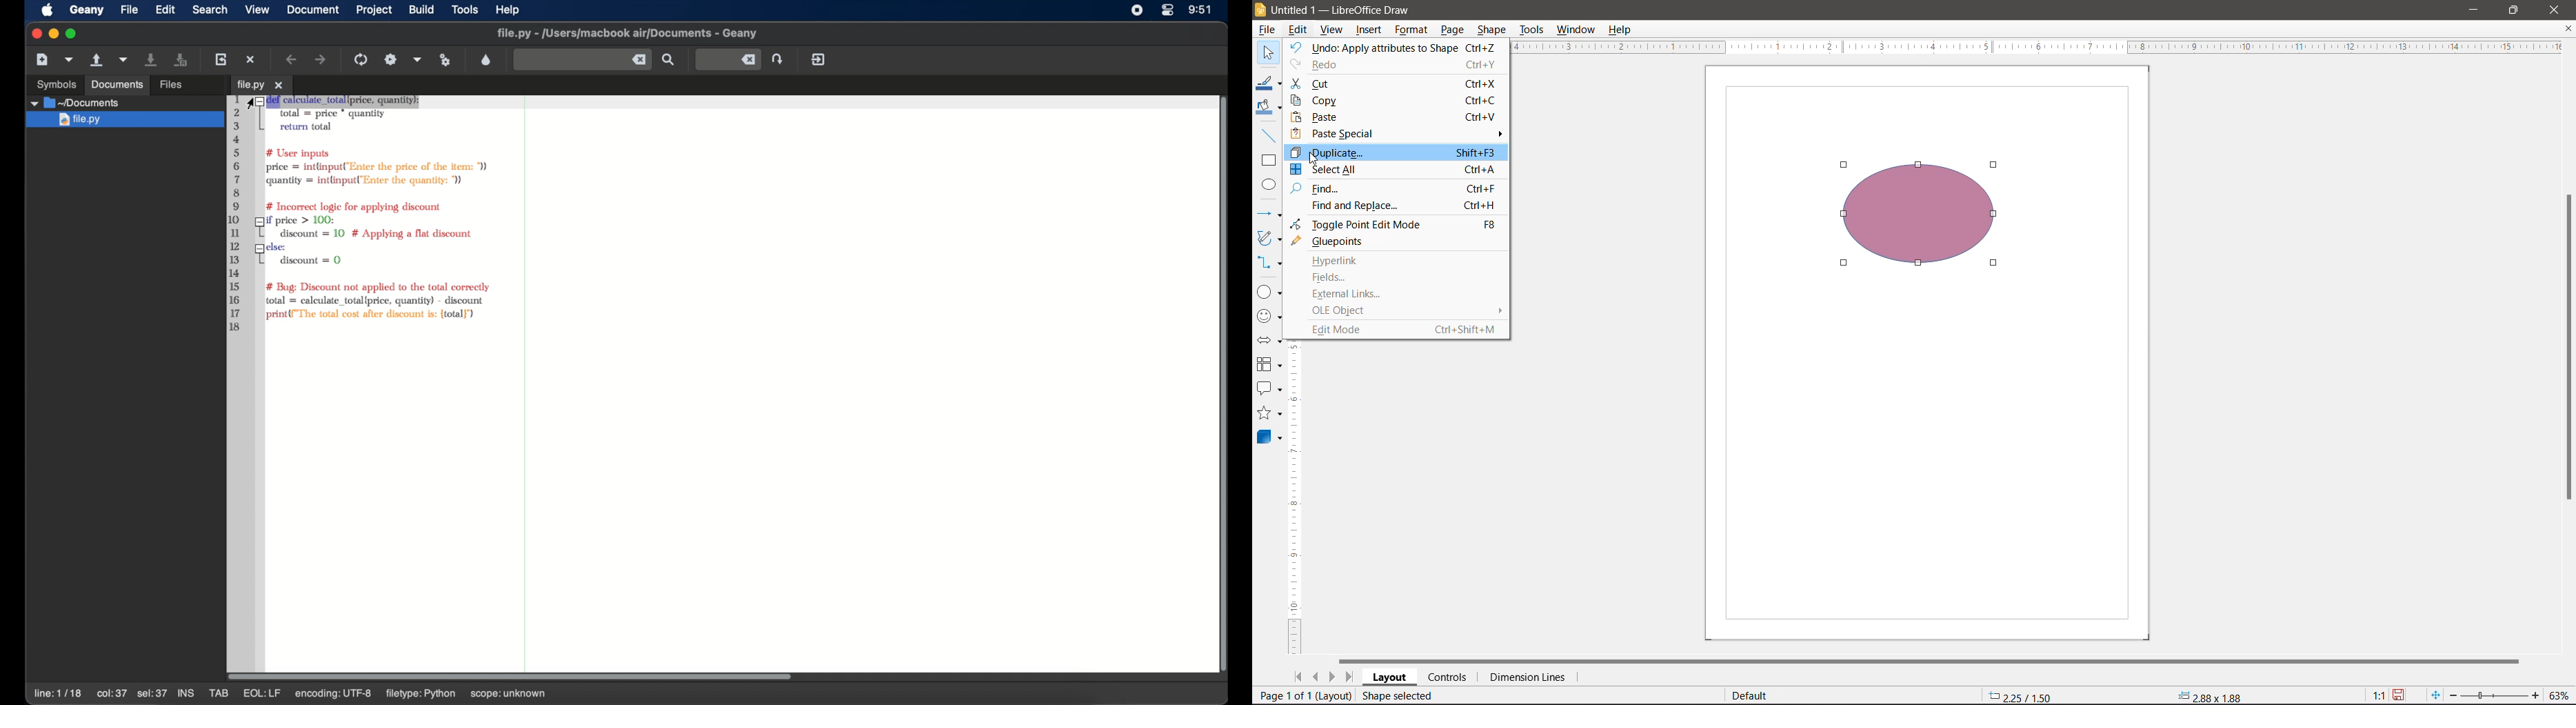 This screenshot has width=2576, height=728. Describe the element at coordinates (1268, 135) in the screenshot. I see `Insert Line` at that location.